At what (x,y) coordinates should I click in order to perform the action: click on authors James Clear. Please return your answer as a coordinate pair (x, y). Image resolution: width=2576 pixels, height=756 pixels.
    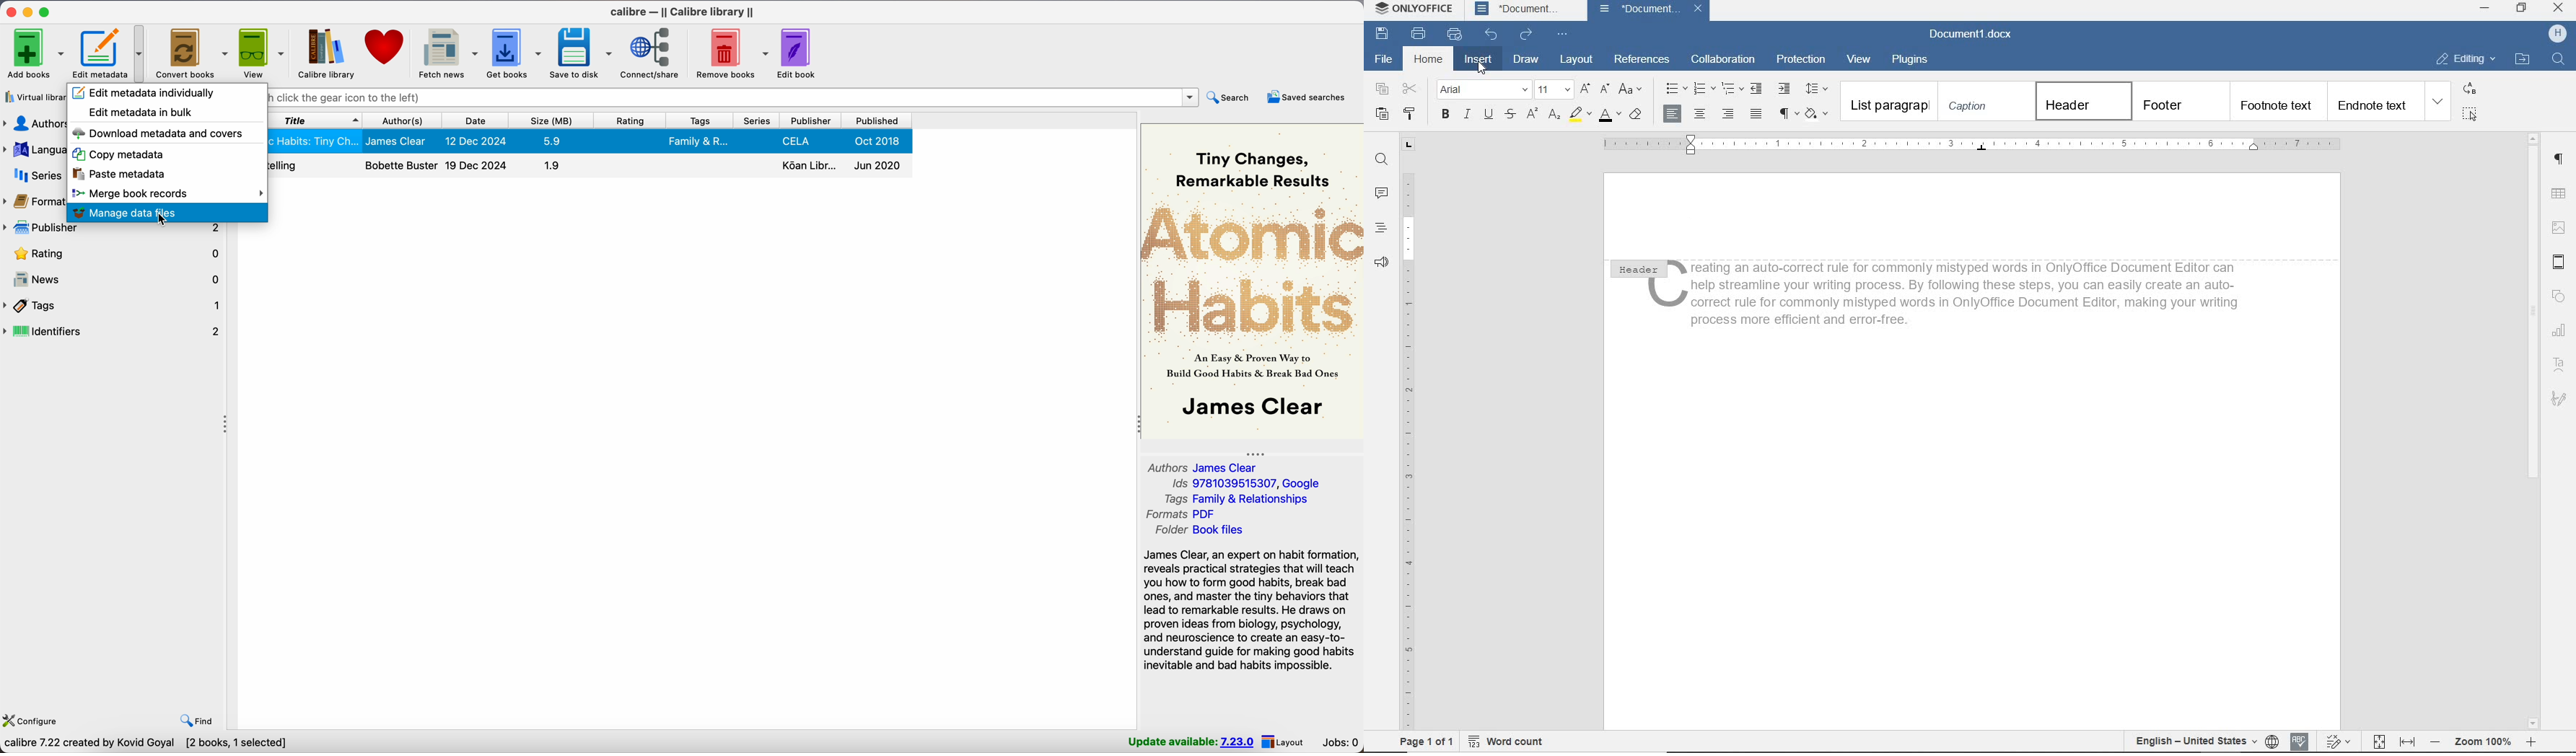
    Looking at the image, I should click on (1203, 468).